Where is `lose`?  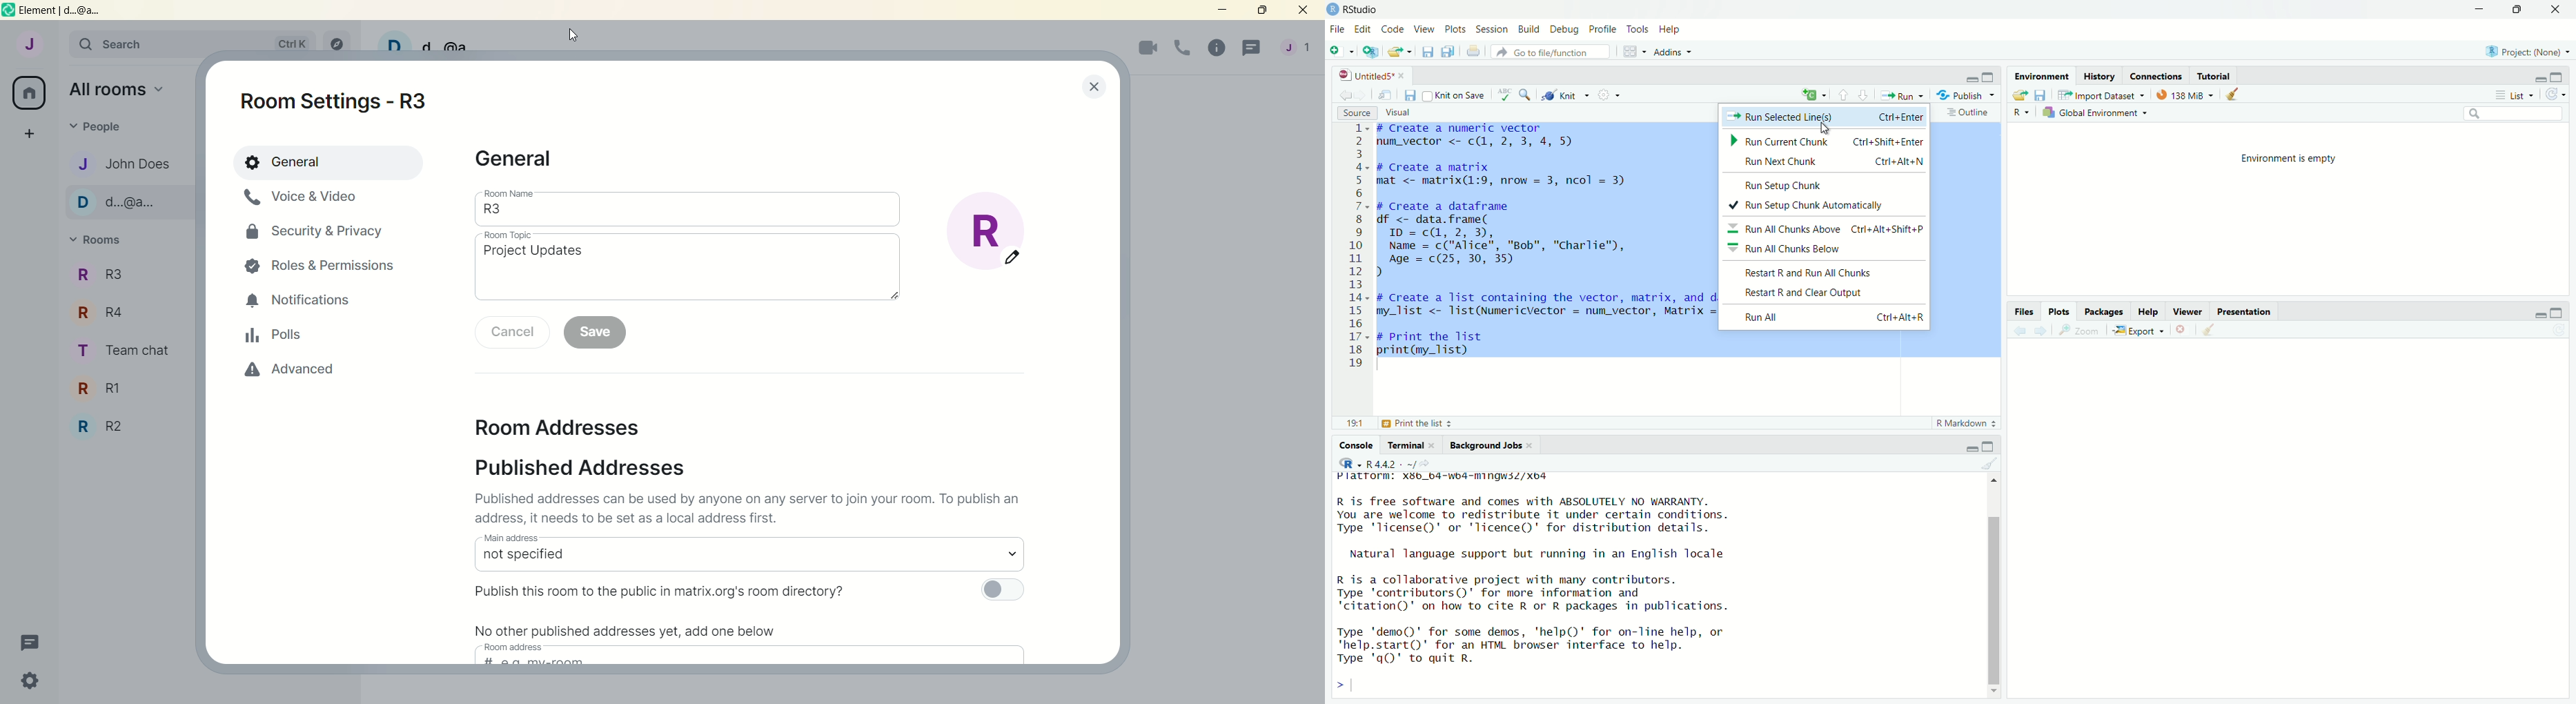
lose is located at coordinates (1098, 84).